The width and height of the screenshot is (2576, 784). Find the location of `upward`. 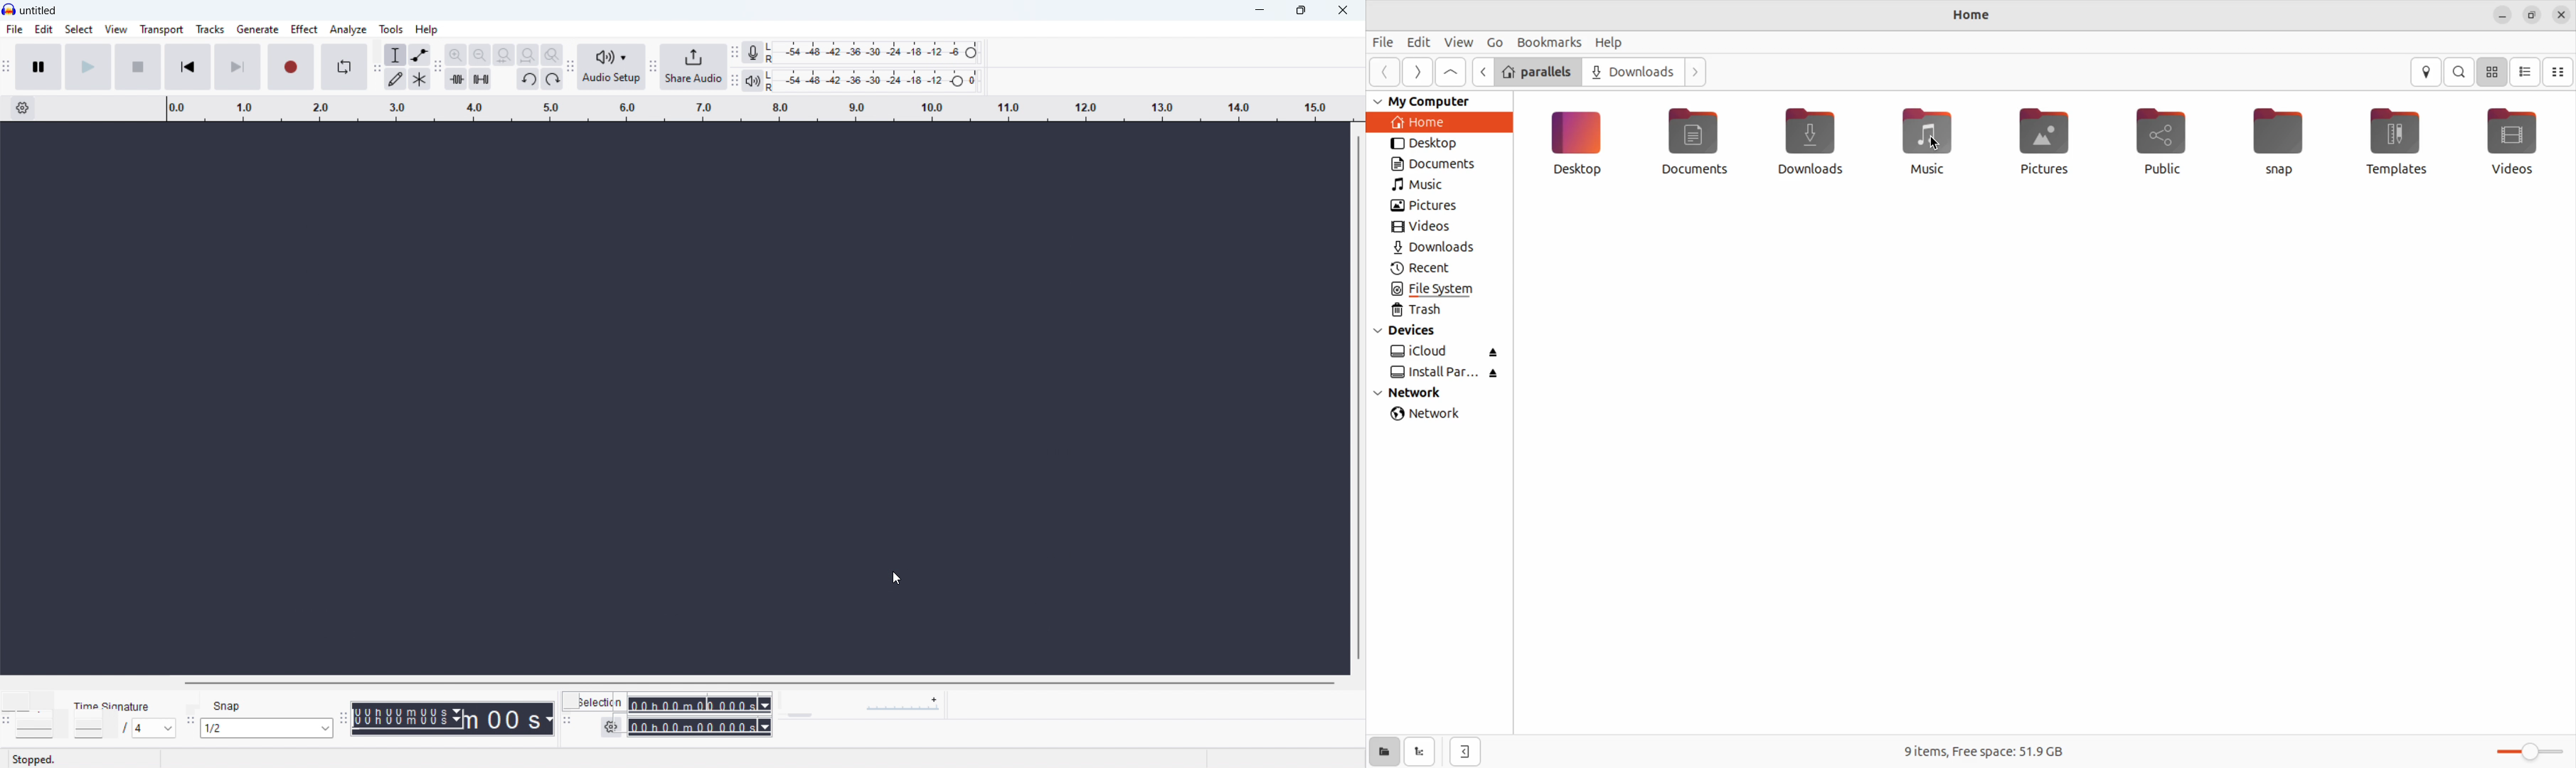

upward is located at coordinates (1451, 72).